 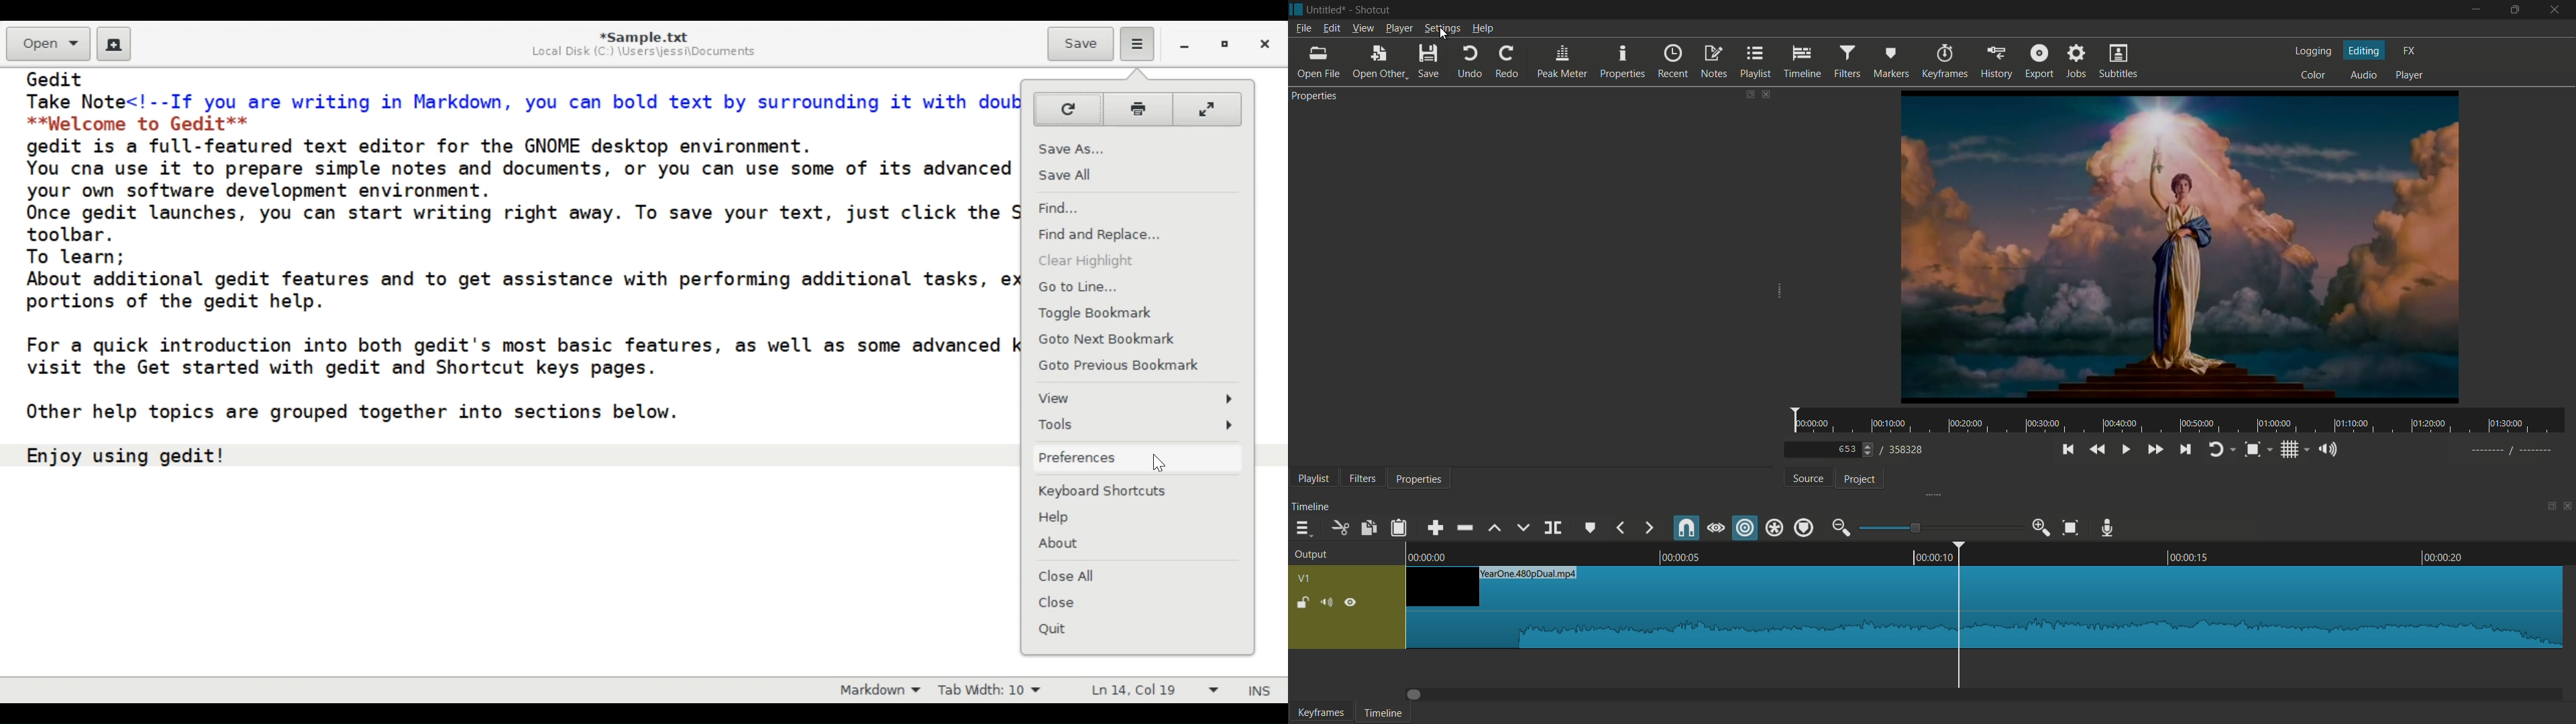 What do you see at coordinates (1305, 578) in the screenshot?
I see `vq` at bounding box center [1305, 578].